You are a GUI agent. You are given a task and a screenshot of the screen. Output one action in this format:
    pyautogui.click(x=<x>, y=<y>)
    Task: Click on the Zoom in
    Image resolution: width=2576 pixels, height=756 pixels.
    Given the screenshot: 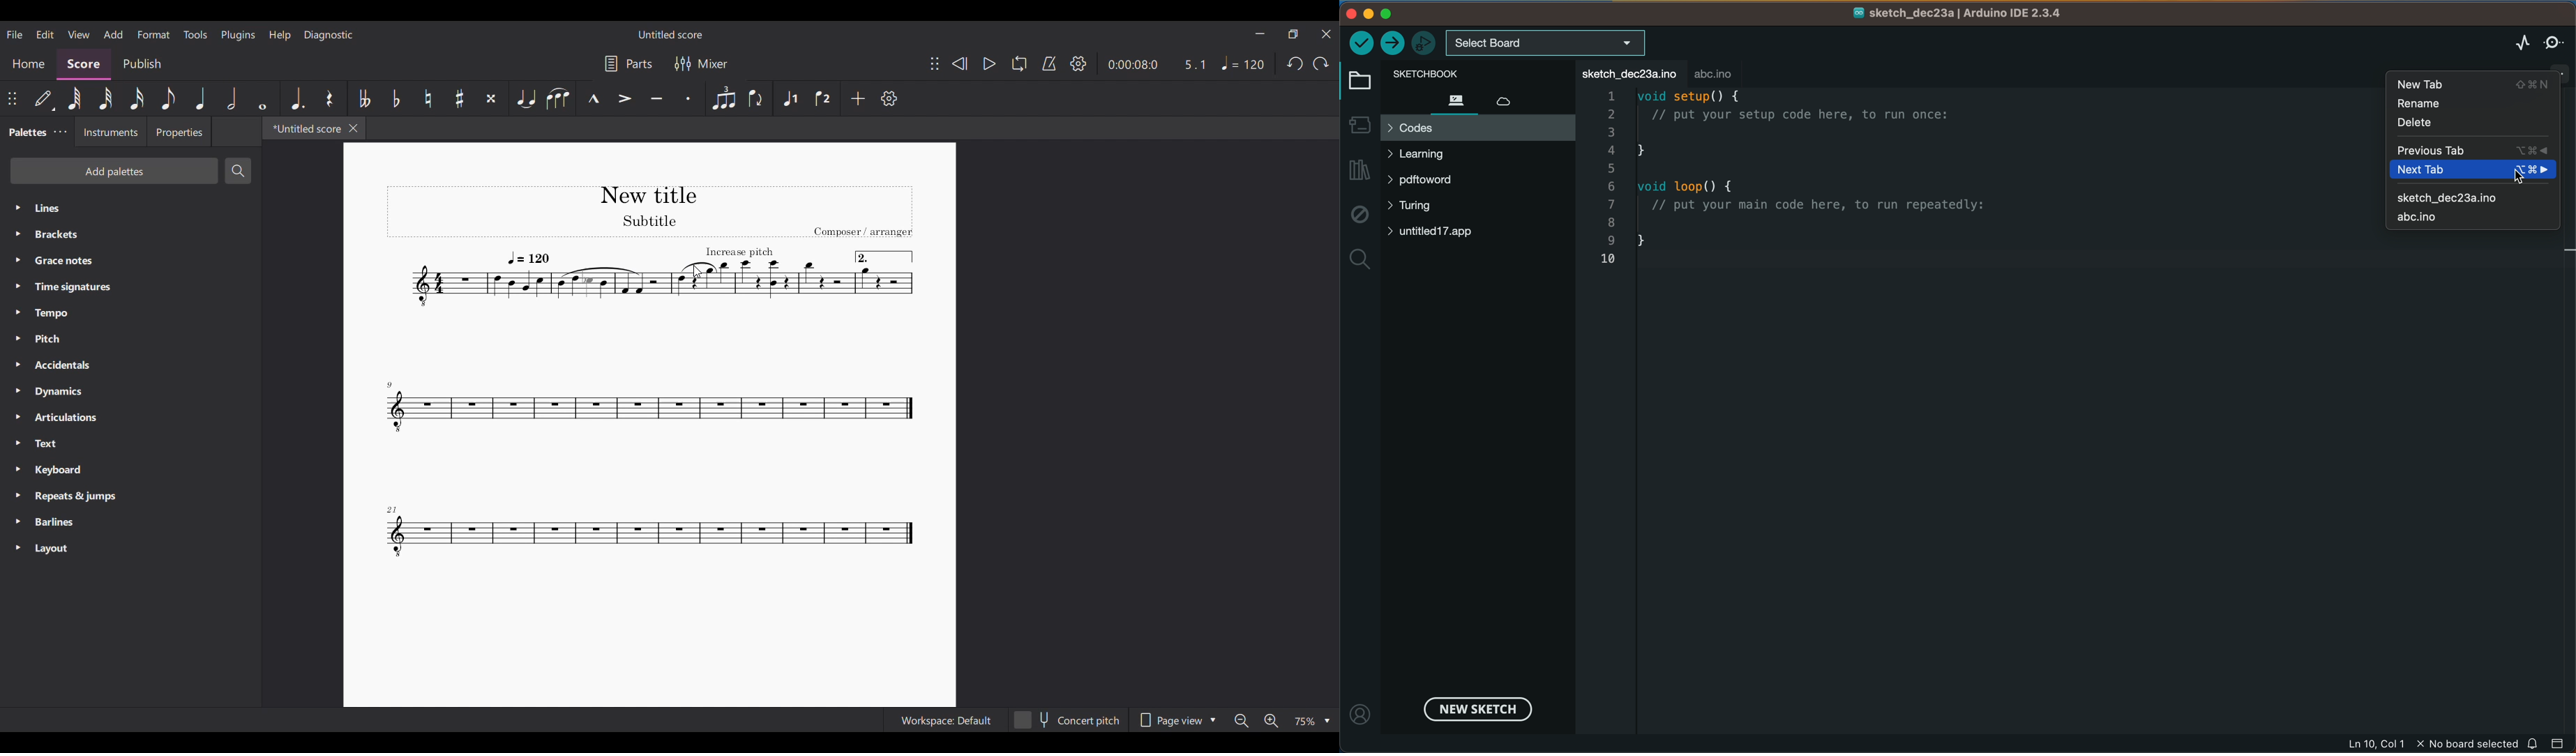 What is the action you would take?
    pyautogui.click(x=1270, y=720)
    